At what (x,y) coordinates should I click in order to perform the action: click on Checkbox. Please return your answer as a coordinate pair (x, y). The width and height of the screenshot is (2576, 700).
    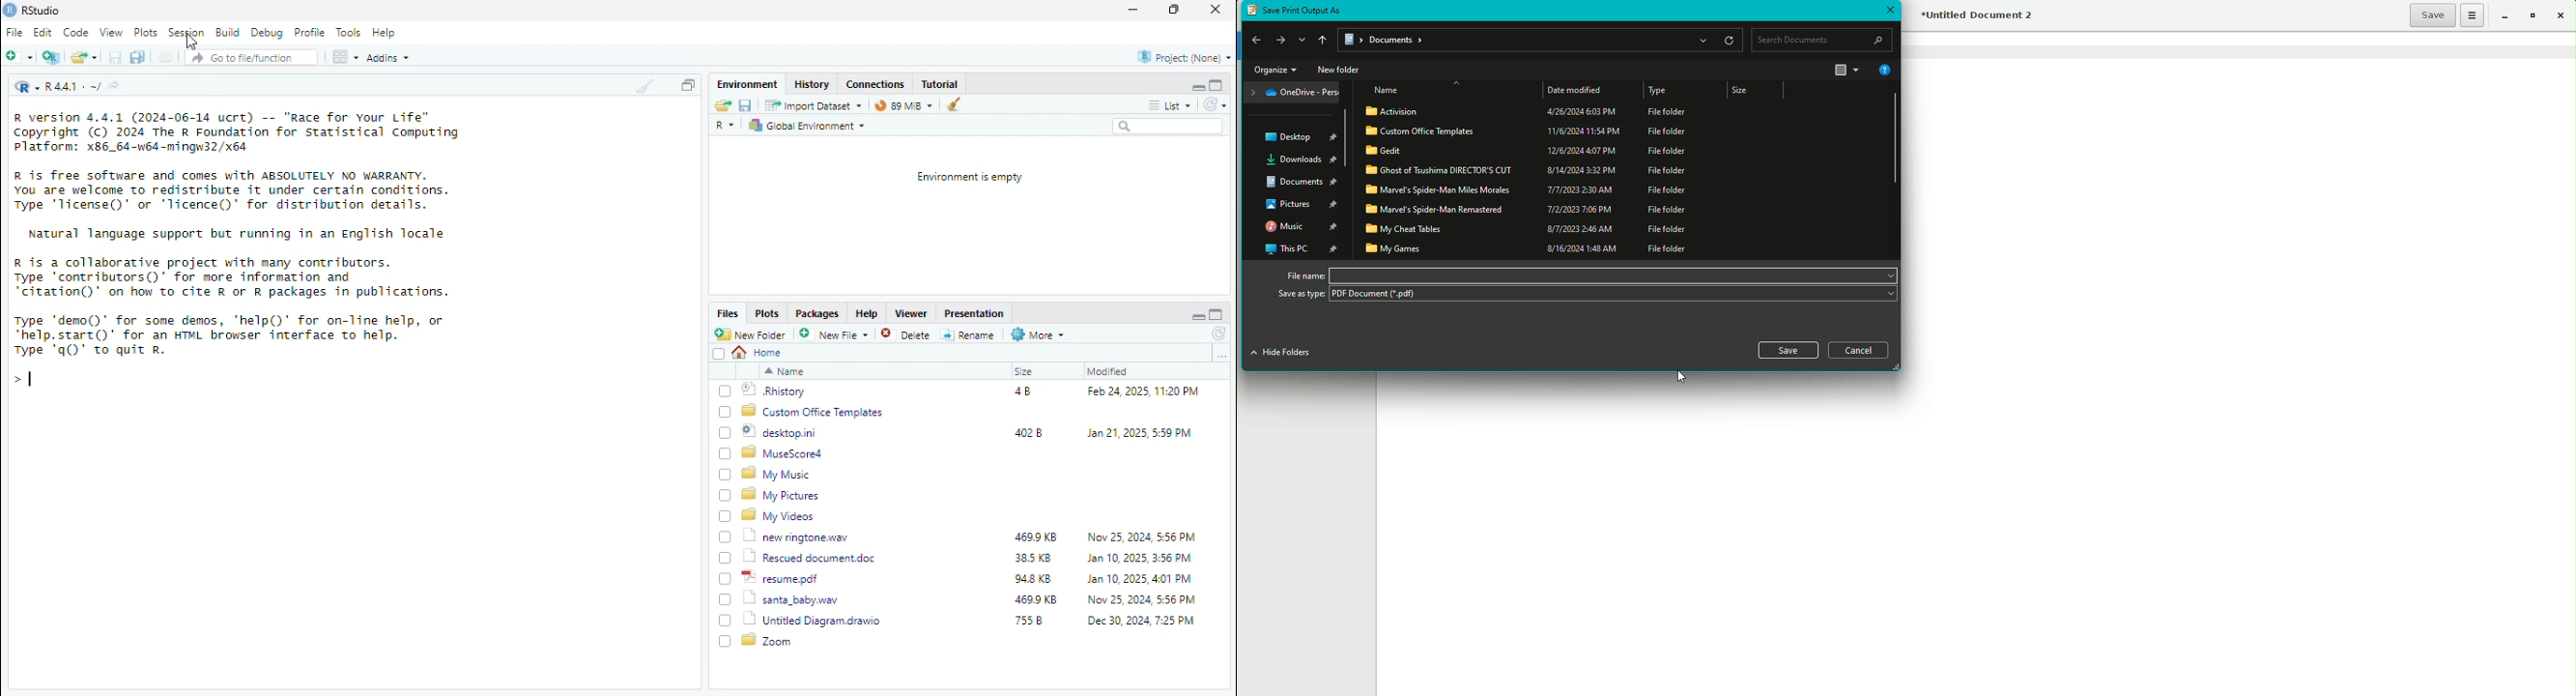
    Looking at the image, I should click on (726, 580).